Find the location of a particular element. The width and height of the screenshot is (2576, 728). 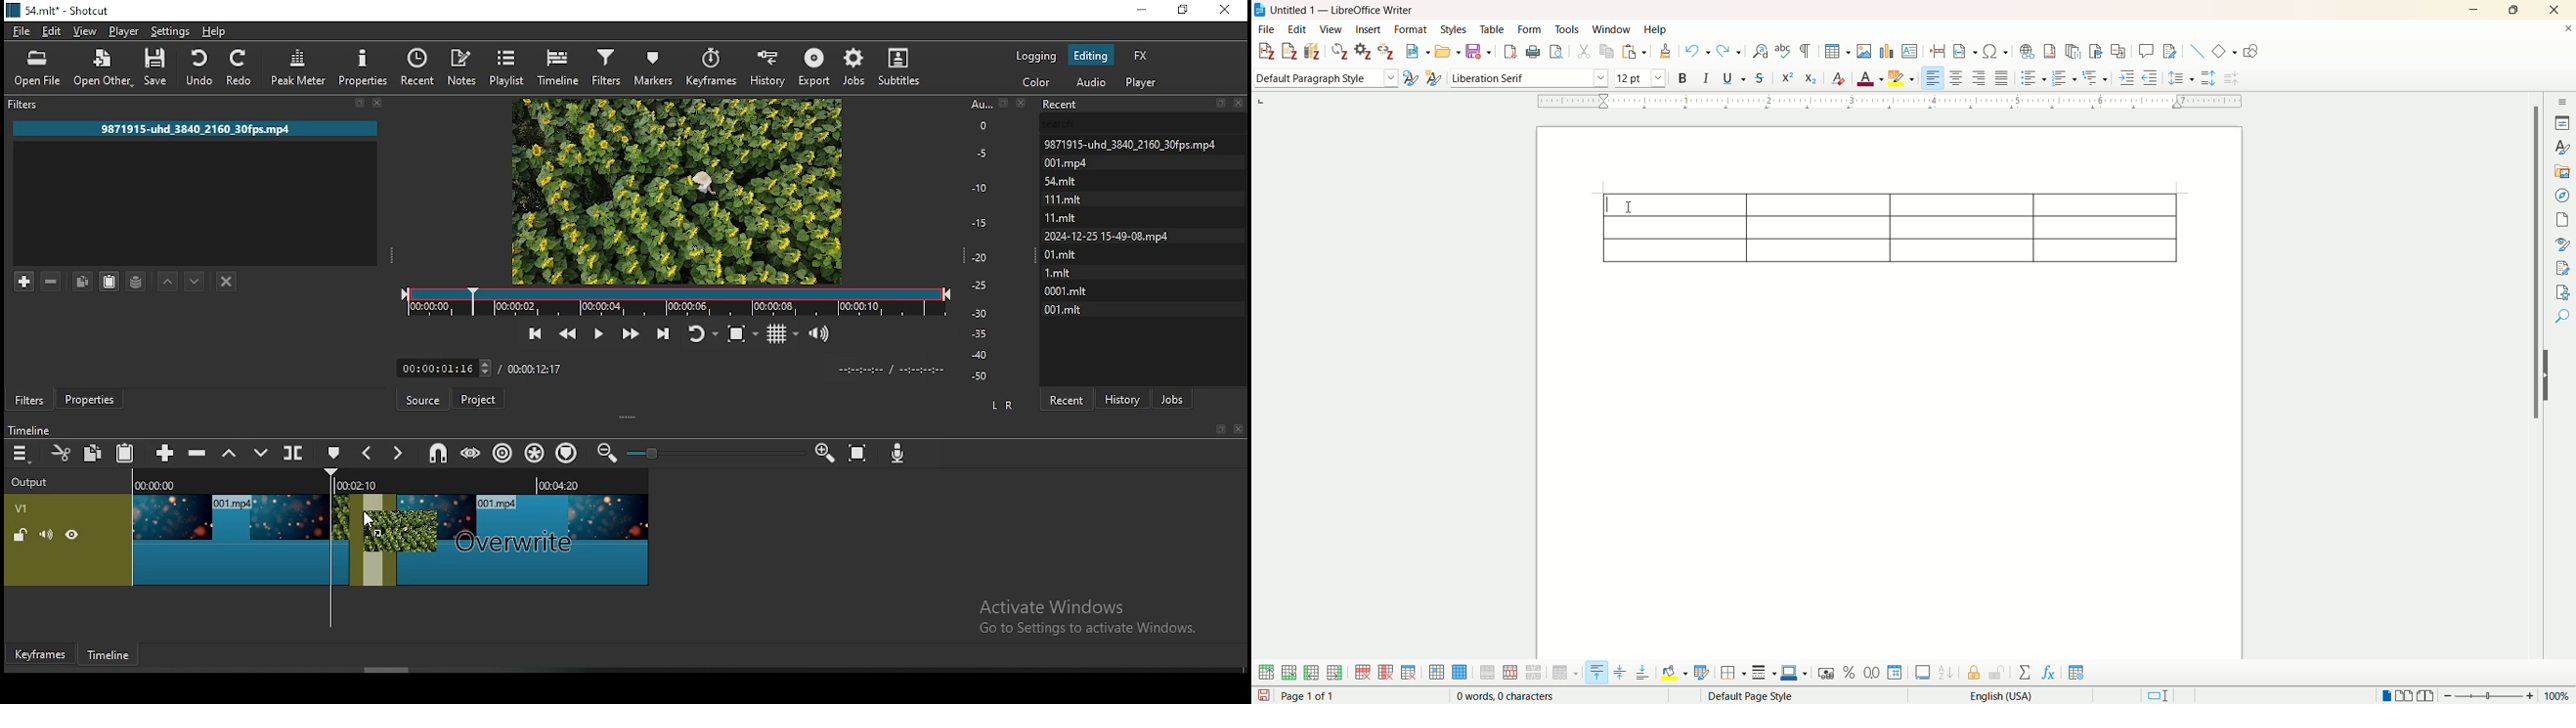

insert images is located at coordinates (1863, 50).